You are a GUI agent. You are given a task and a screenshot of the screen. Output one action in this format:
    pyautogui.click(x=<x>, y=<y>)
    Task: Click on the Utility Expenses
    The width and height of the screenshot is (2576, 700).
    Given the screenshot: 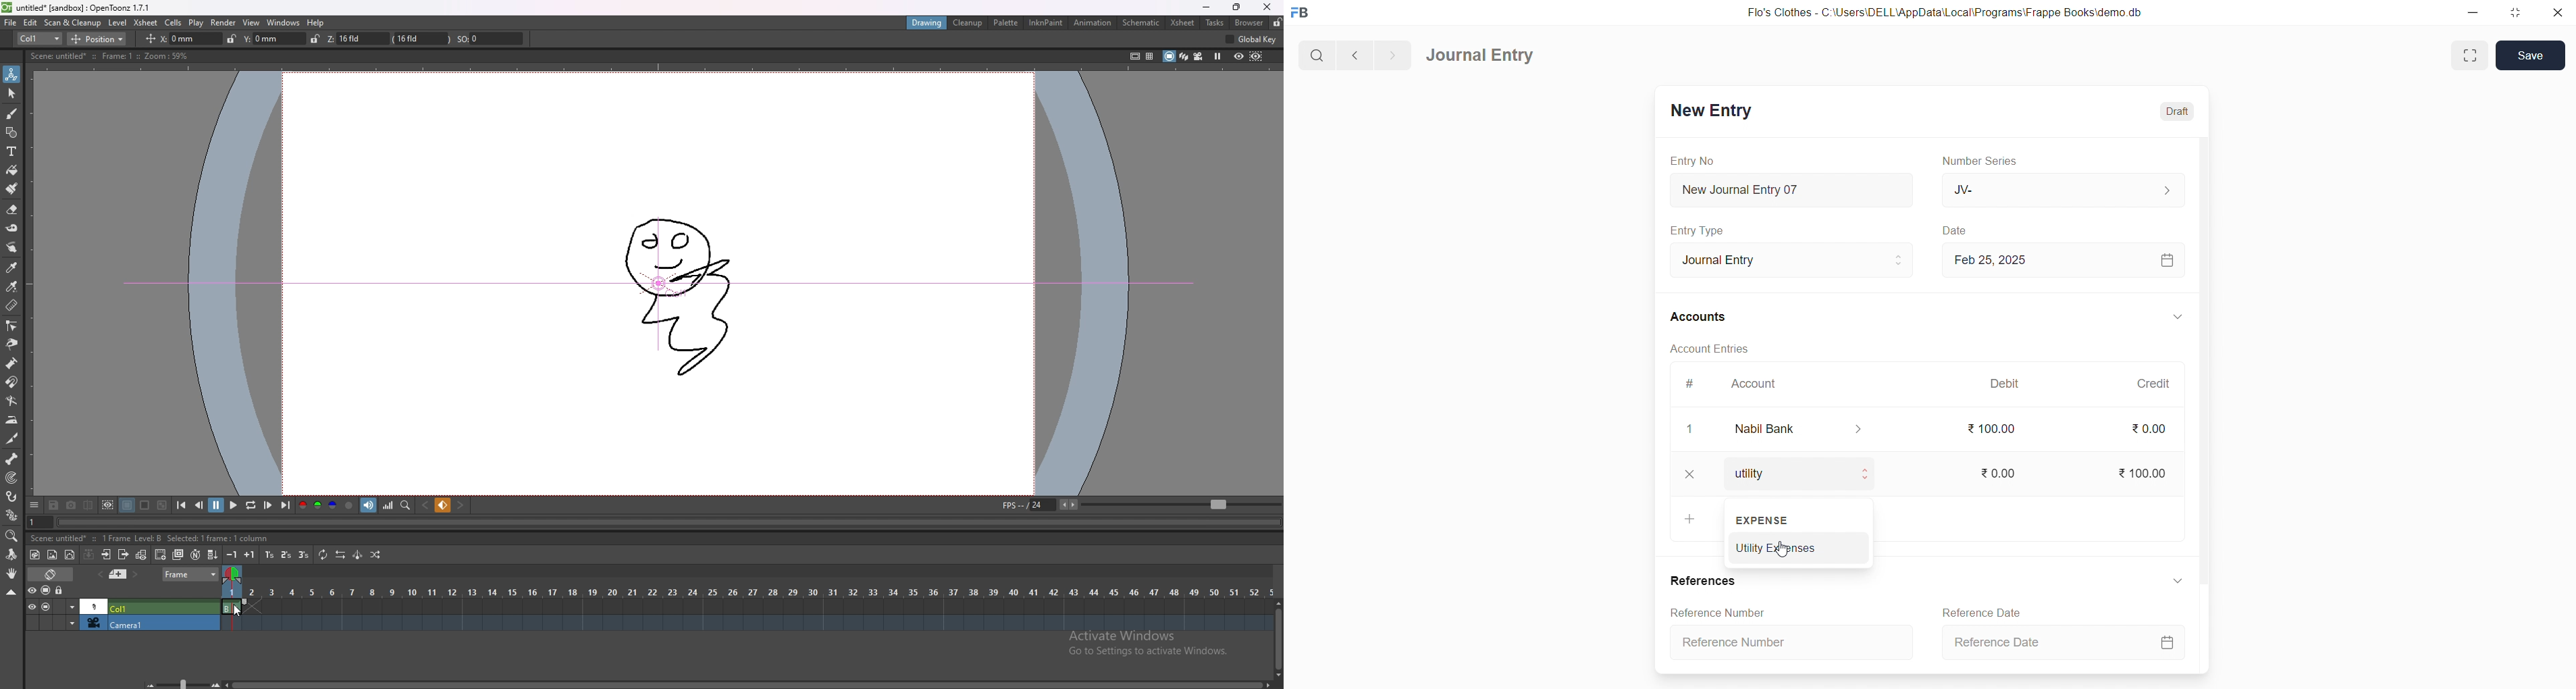 What is the action you would take?
    pyautogui.click(x=1801, y=546)
    